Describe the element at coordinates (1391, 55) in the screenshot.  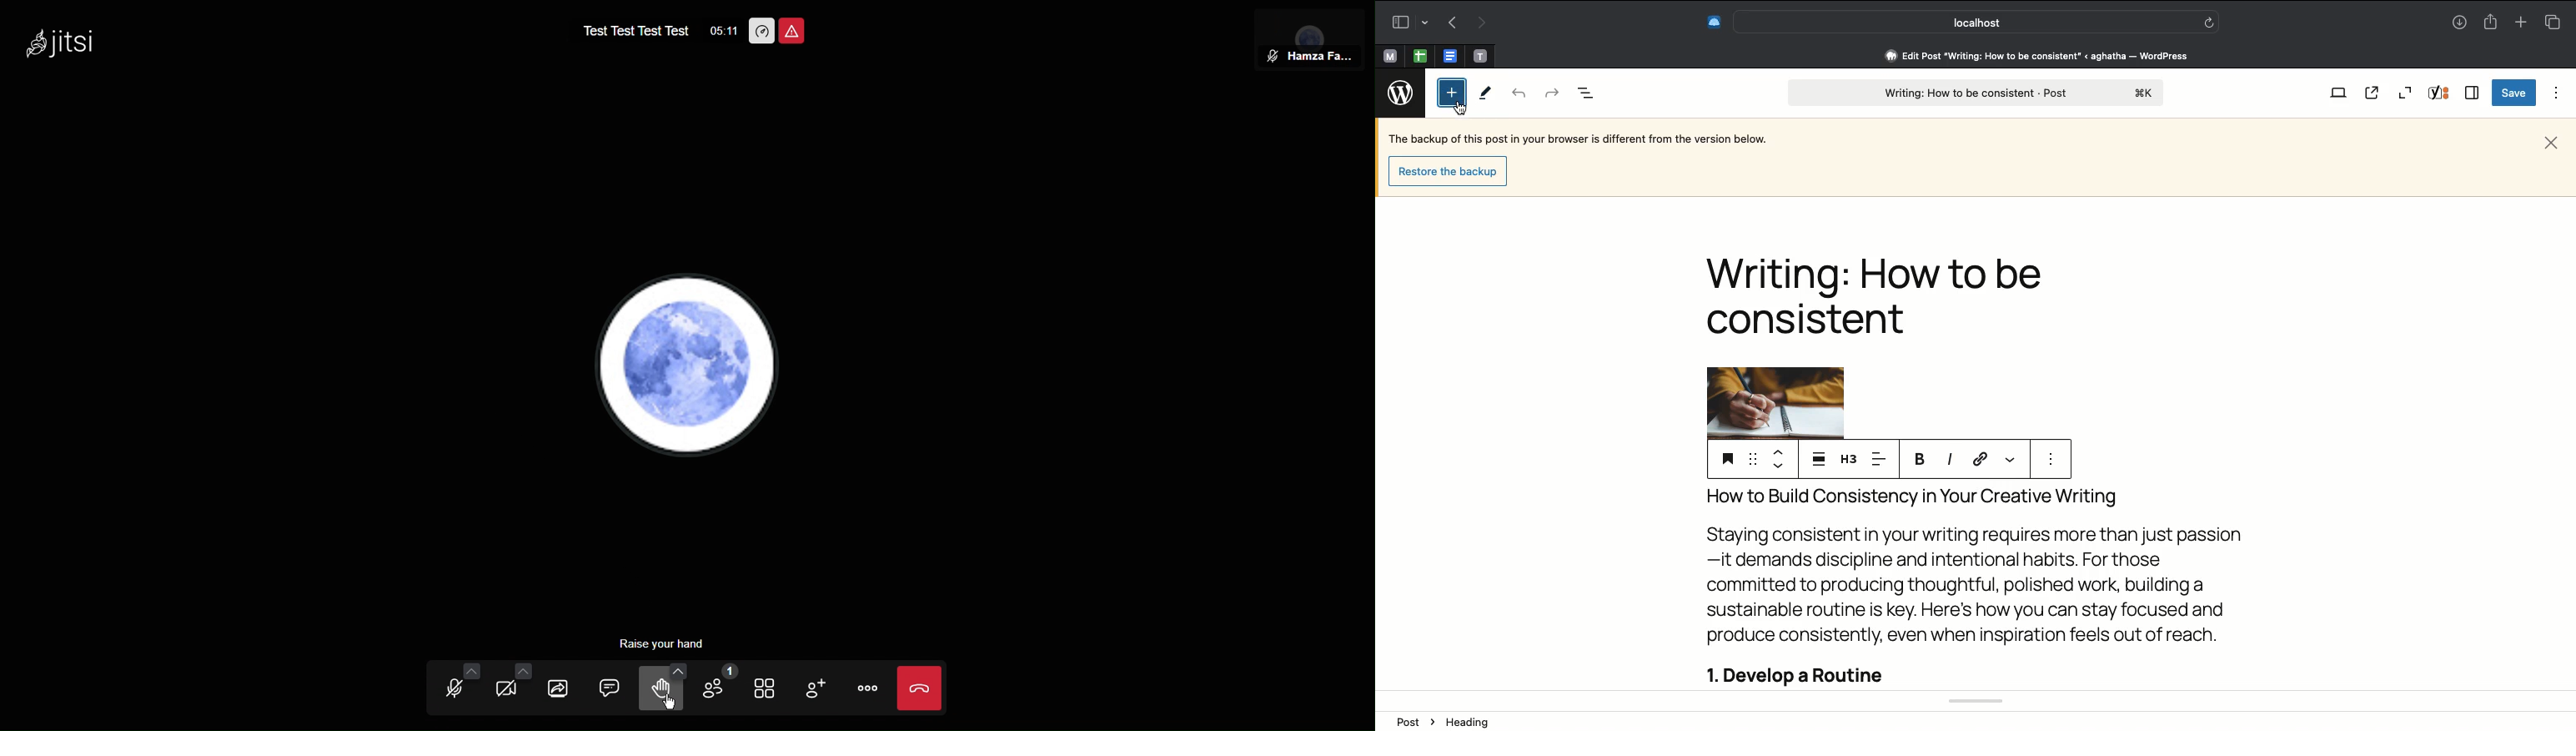
I see `Pinned tabs` at that location.